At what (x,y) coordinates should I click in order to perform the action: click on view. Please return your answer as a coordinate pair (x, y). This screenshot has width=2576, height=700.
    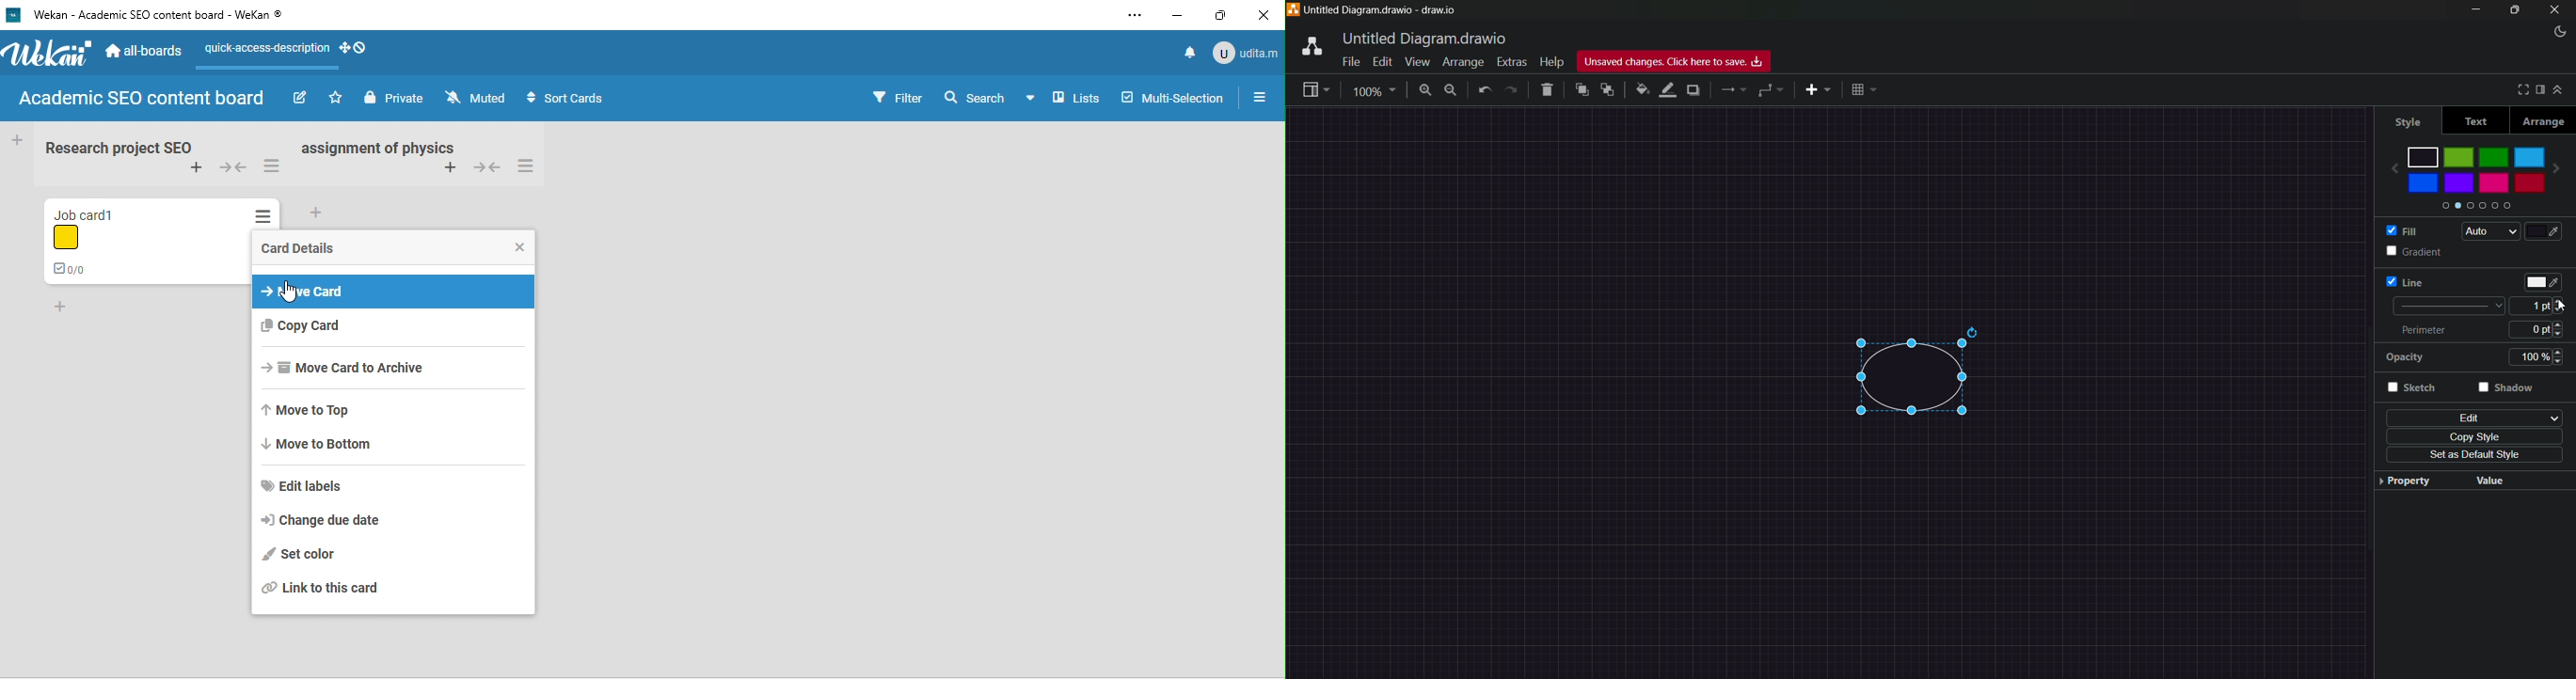
    Looking at the image, I should click on (1418, 62).